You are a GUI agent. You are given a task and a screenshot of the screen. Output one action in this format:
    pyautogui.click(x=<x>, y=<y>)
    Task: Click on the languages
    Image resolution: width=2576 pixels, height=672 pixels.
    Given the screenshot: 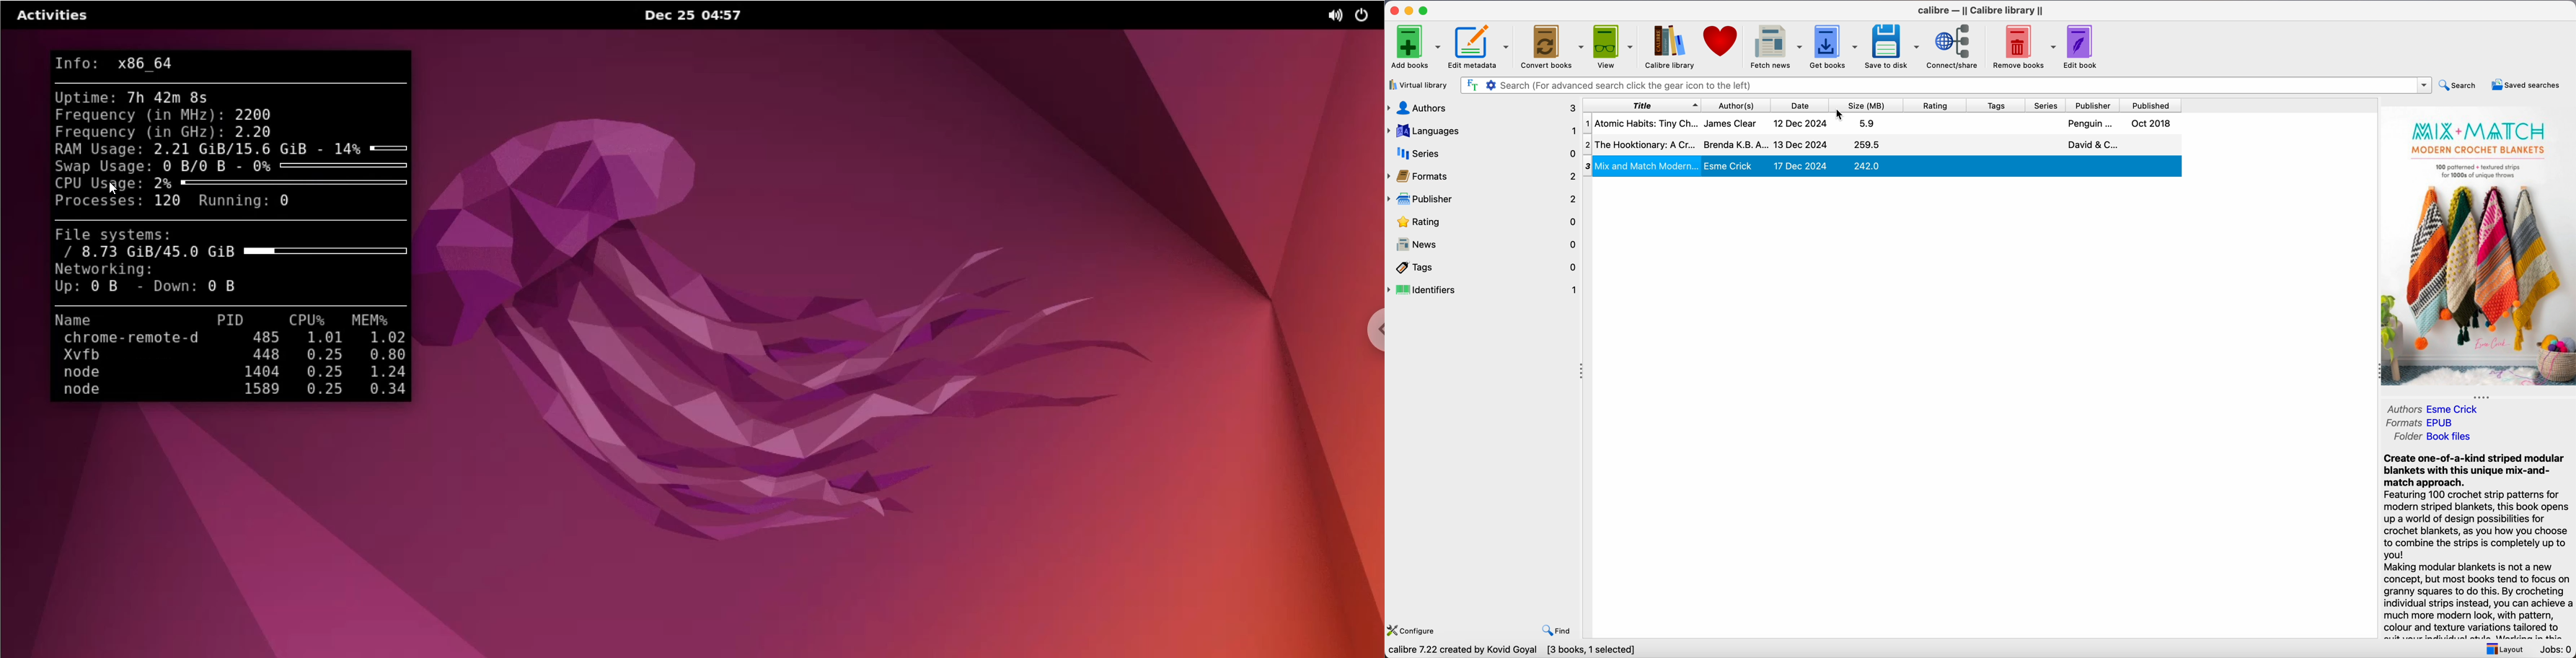 What is the action you would take?
    pyautogui.click(x=1481, y=131)
    